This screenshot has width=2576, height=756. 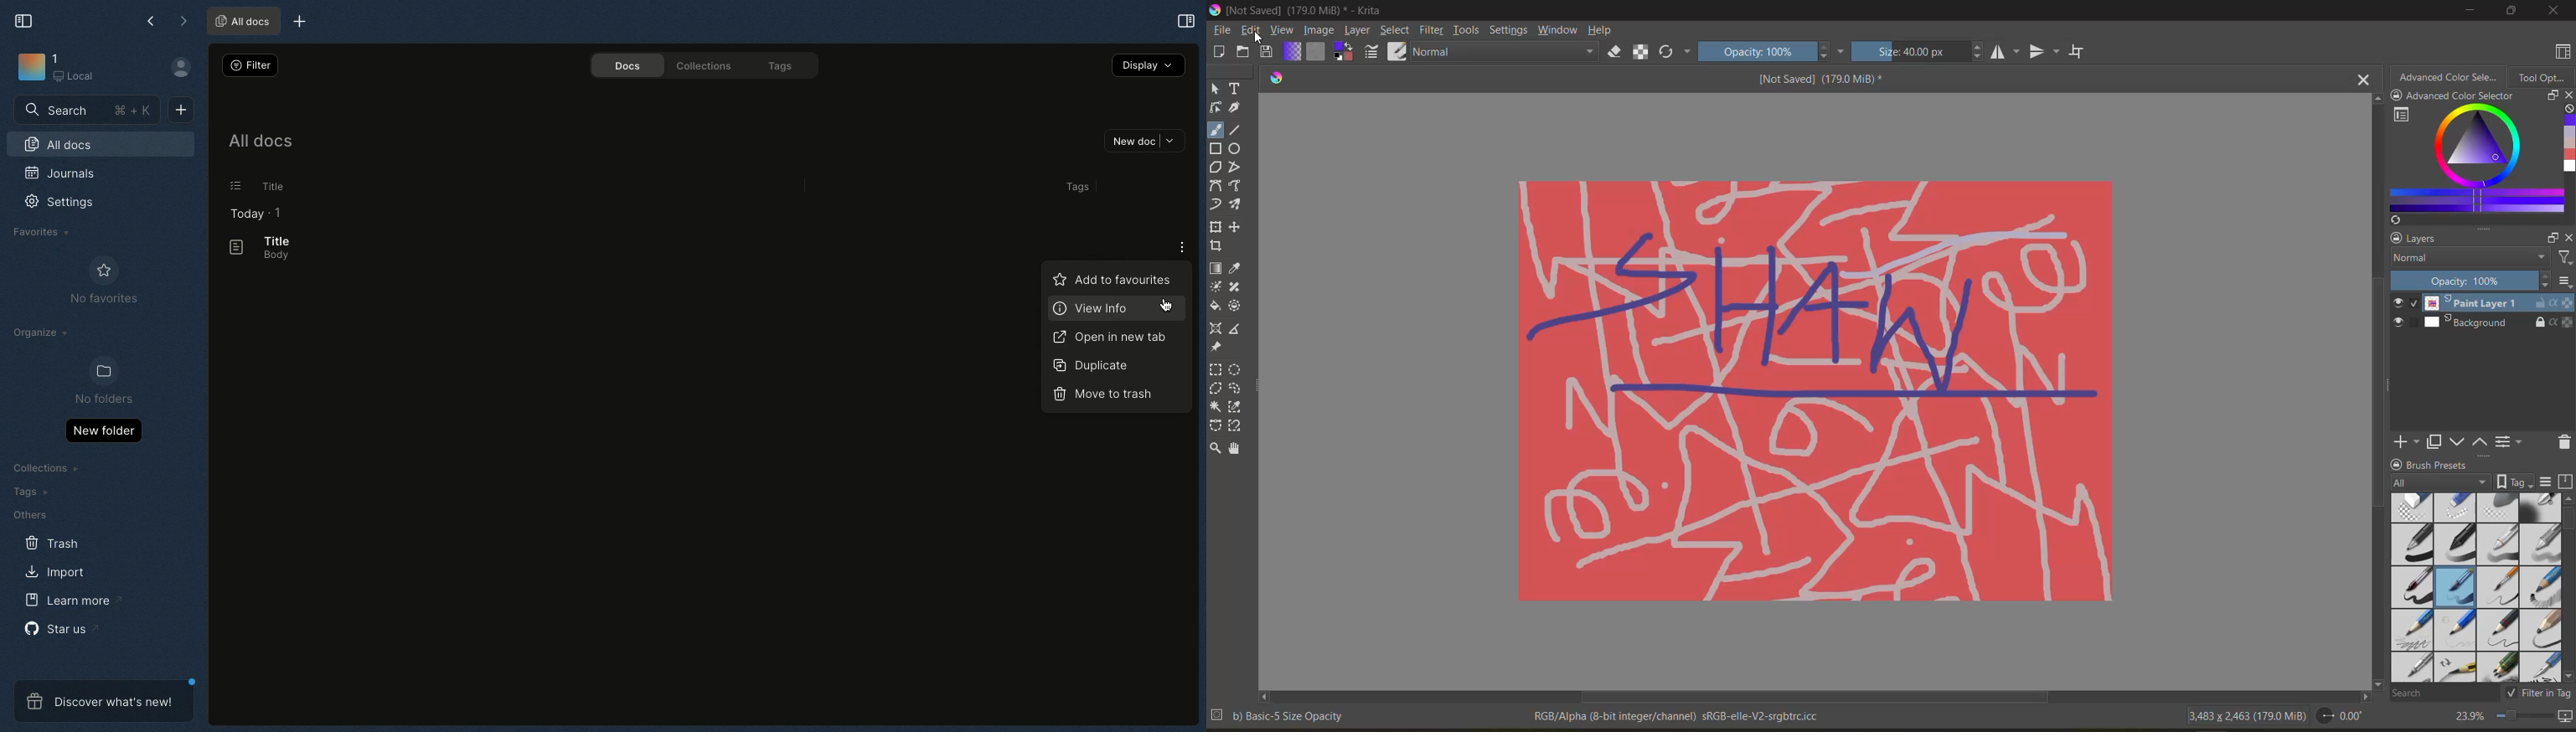 What do you see at coordinates (1252, 30) in the screenshot?
I see `edit` at bounding box center [1252, 30].